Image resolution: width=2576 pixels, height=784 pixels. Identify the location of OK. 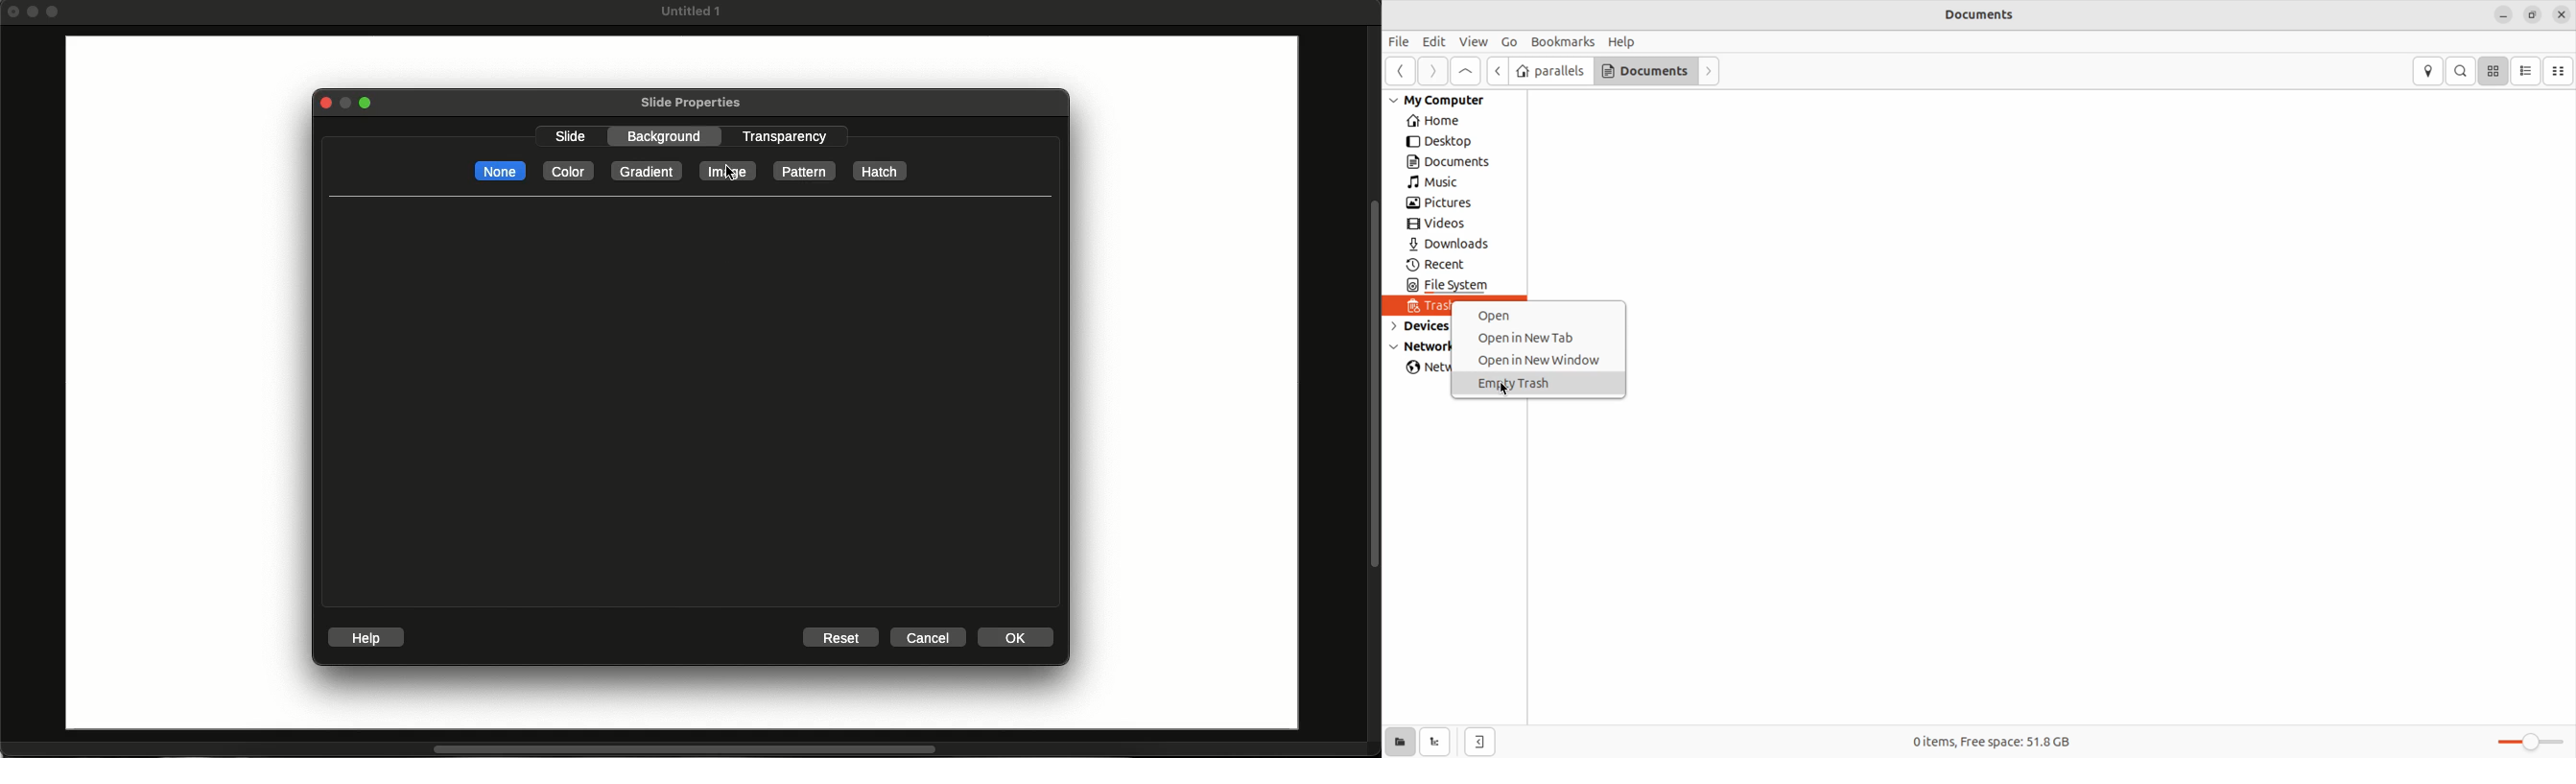
(1017, 636).